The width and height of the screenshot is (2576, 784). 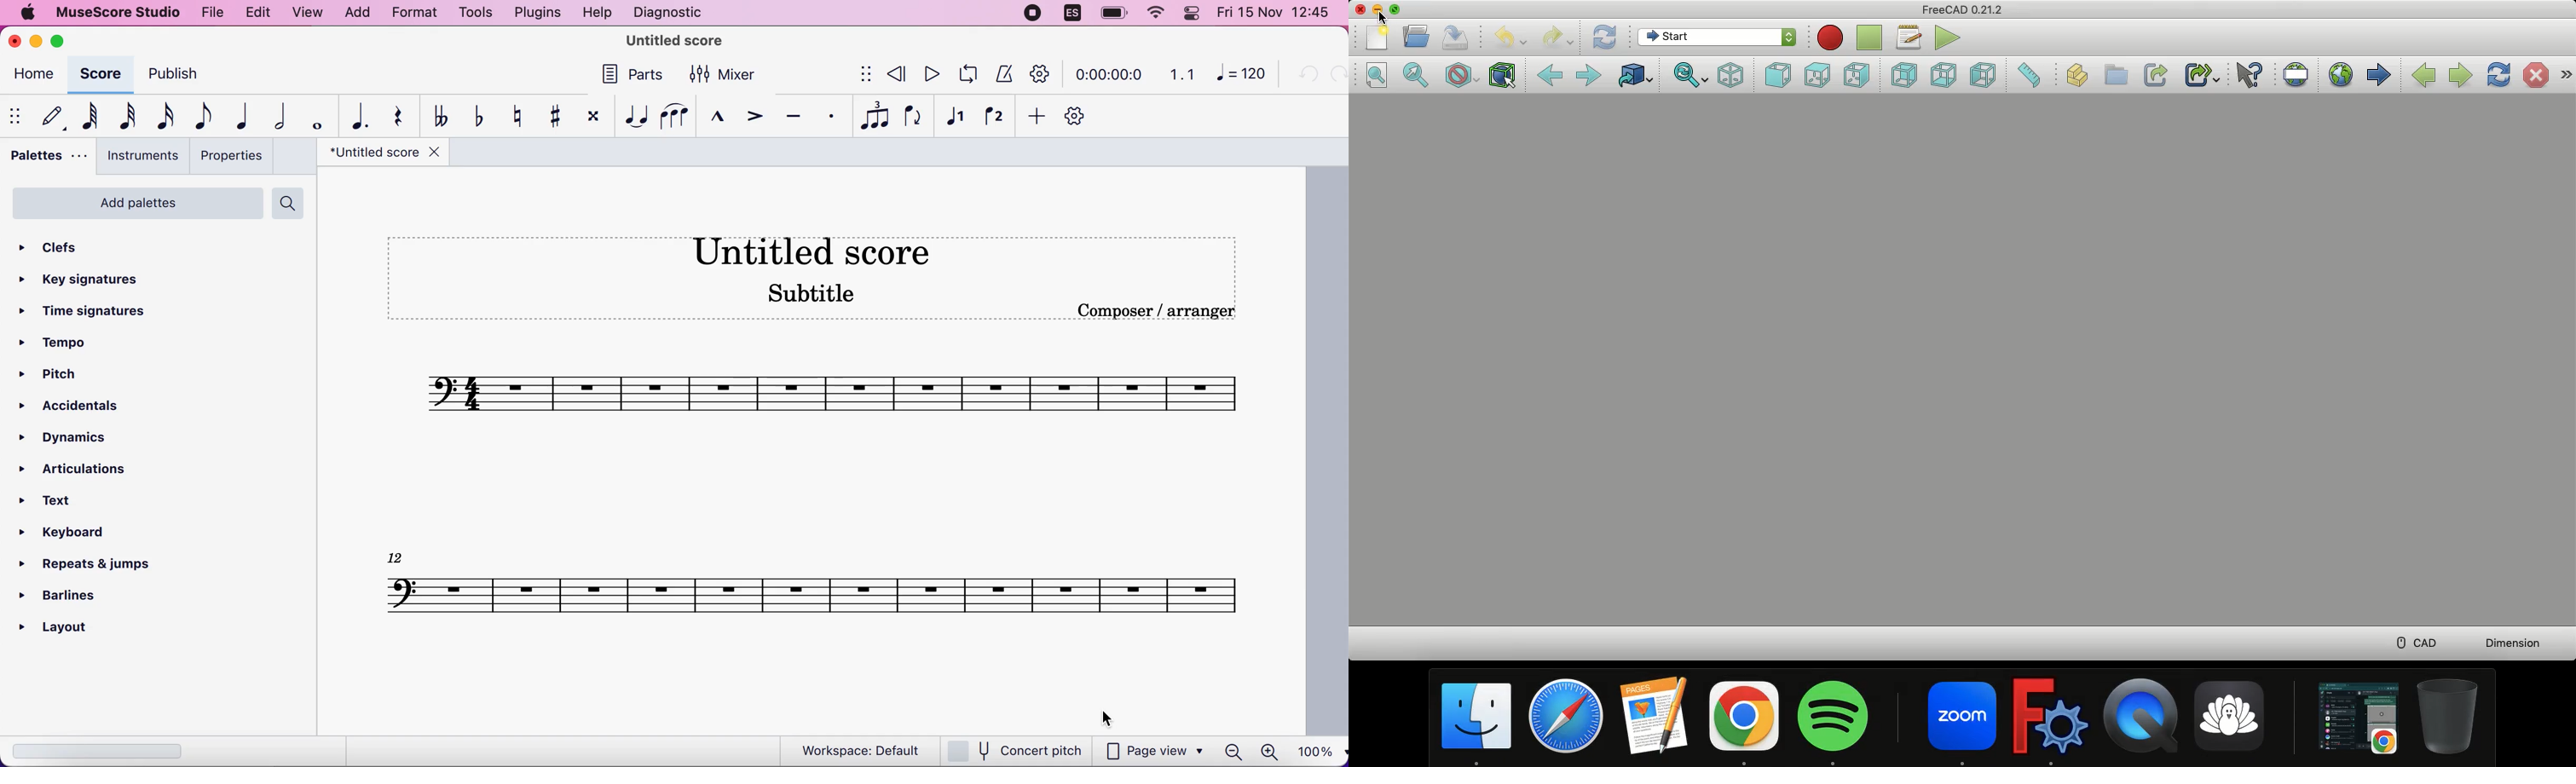 What do you see at coordinates (50, 154) in the screenshot?
I see `Palettes` at bounding box center [50, 154].